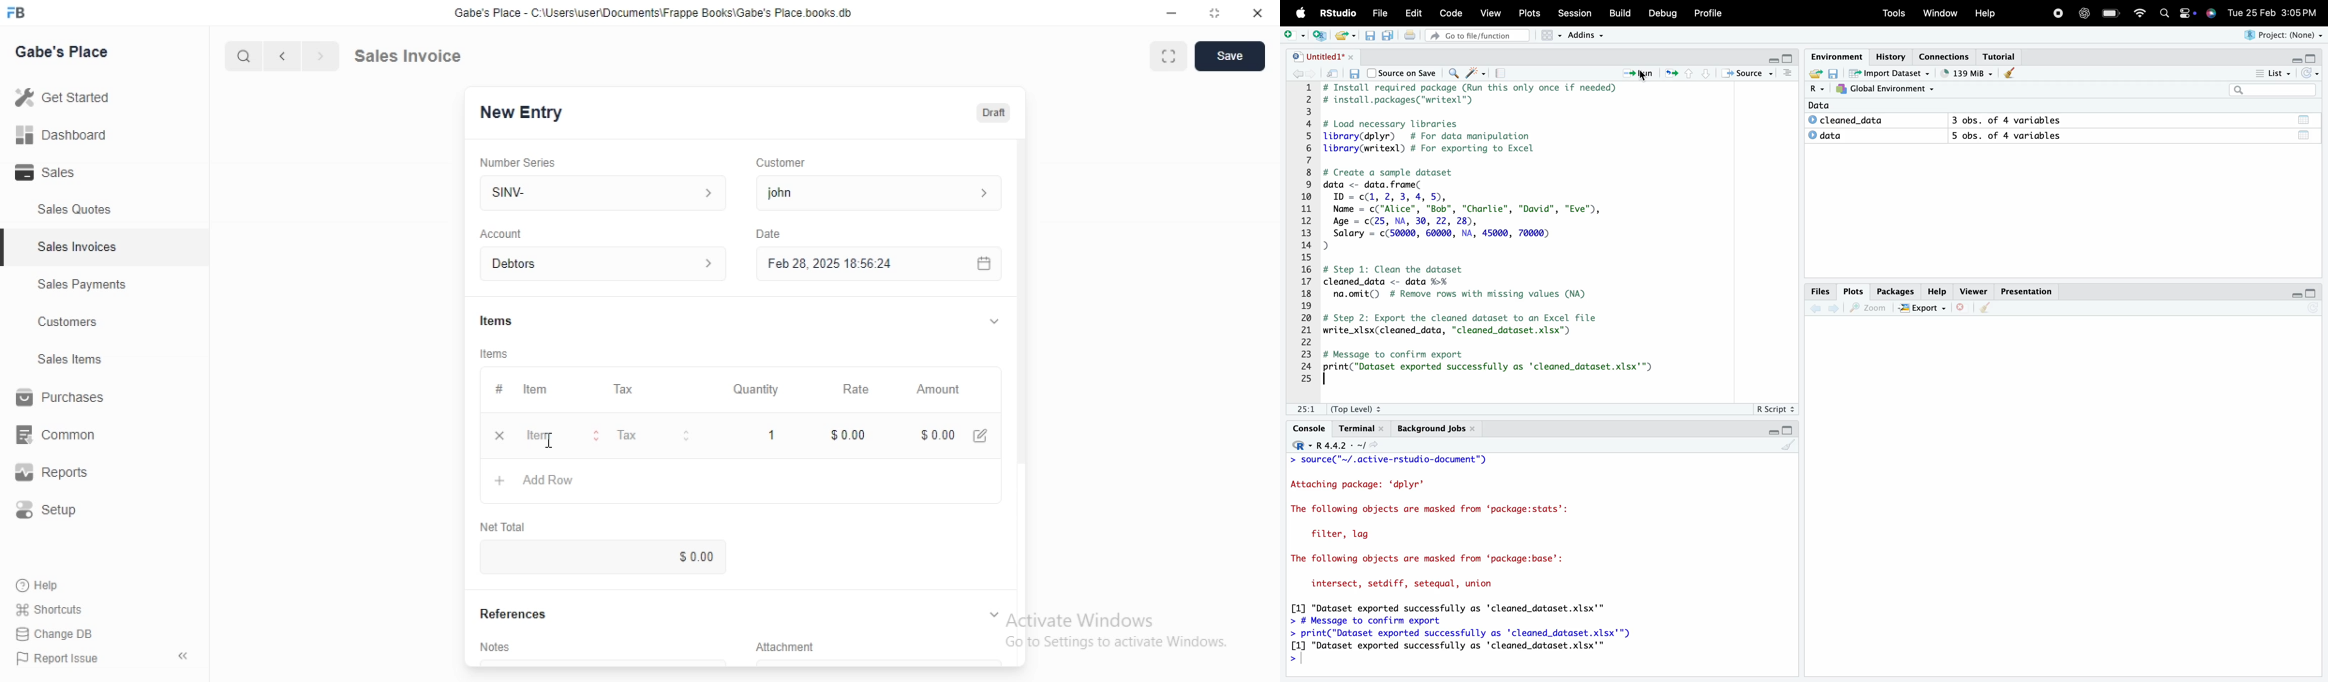  Describe the element at coordinates (1836, 56) in the screenshot. I see `Environment` at that location.